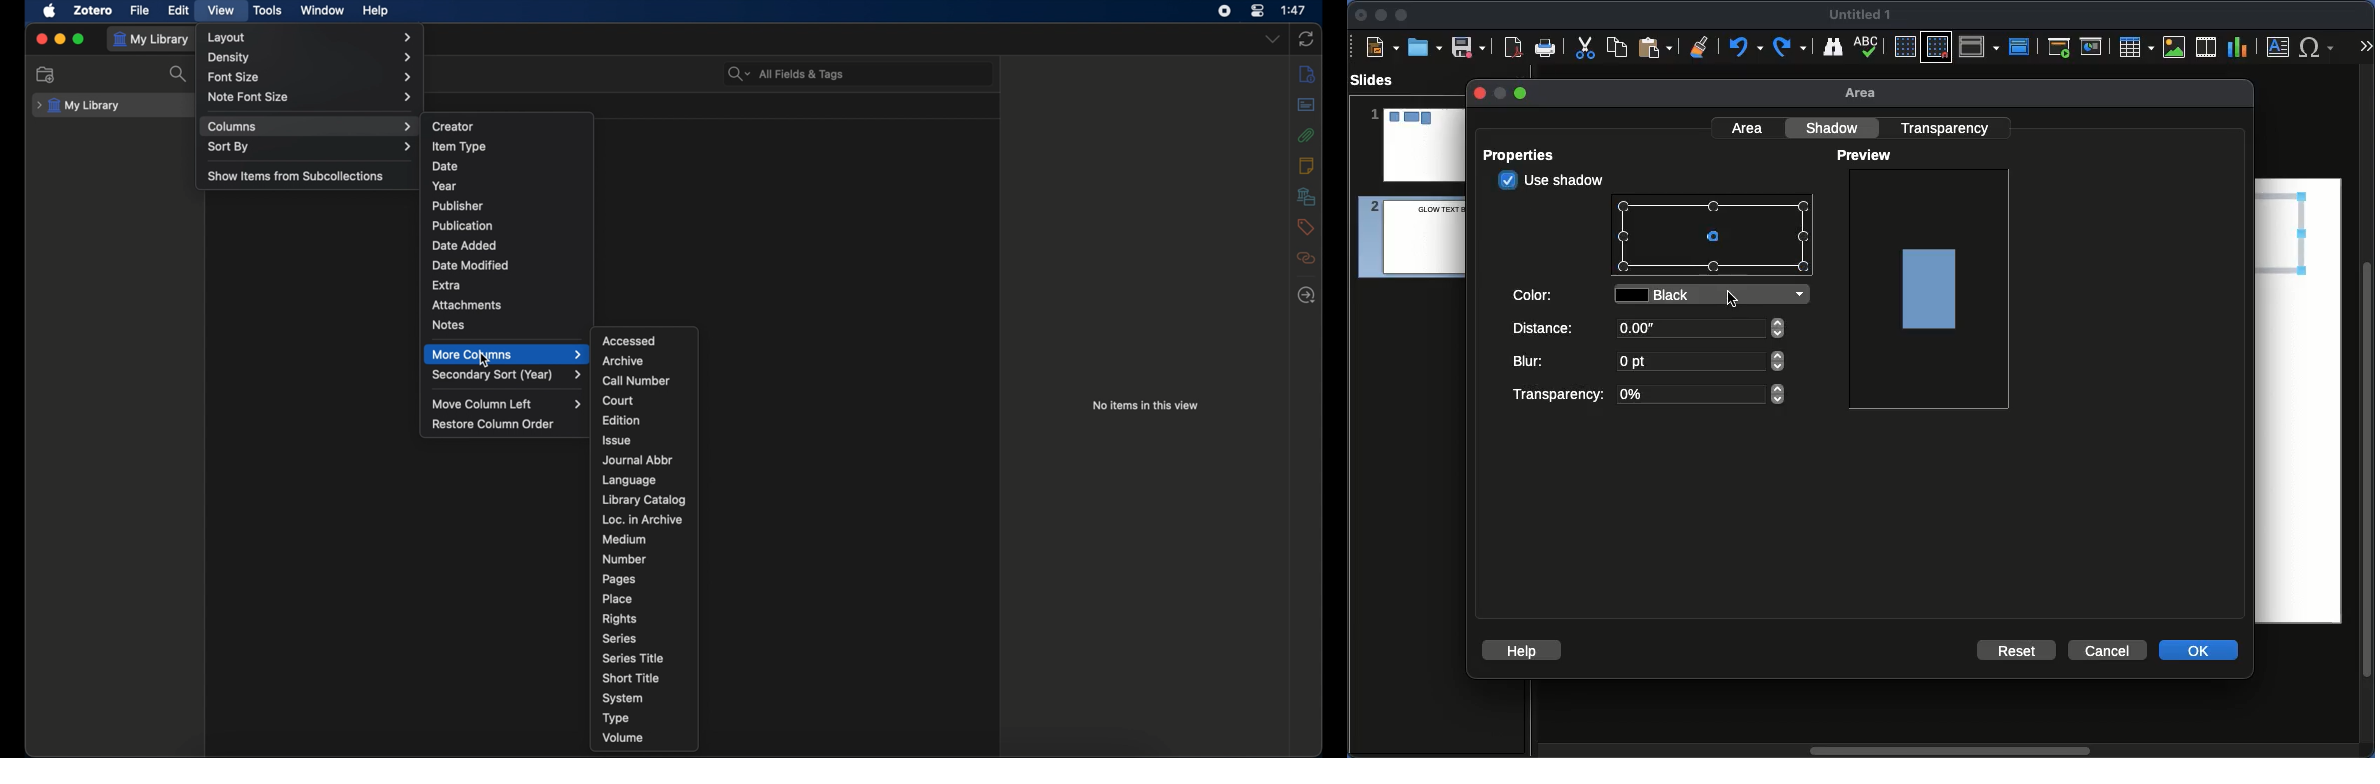  What do you see at coordinates (1535, 293) in the screenshot?
I see `Color` at bounding box center [1535, 293].